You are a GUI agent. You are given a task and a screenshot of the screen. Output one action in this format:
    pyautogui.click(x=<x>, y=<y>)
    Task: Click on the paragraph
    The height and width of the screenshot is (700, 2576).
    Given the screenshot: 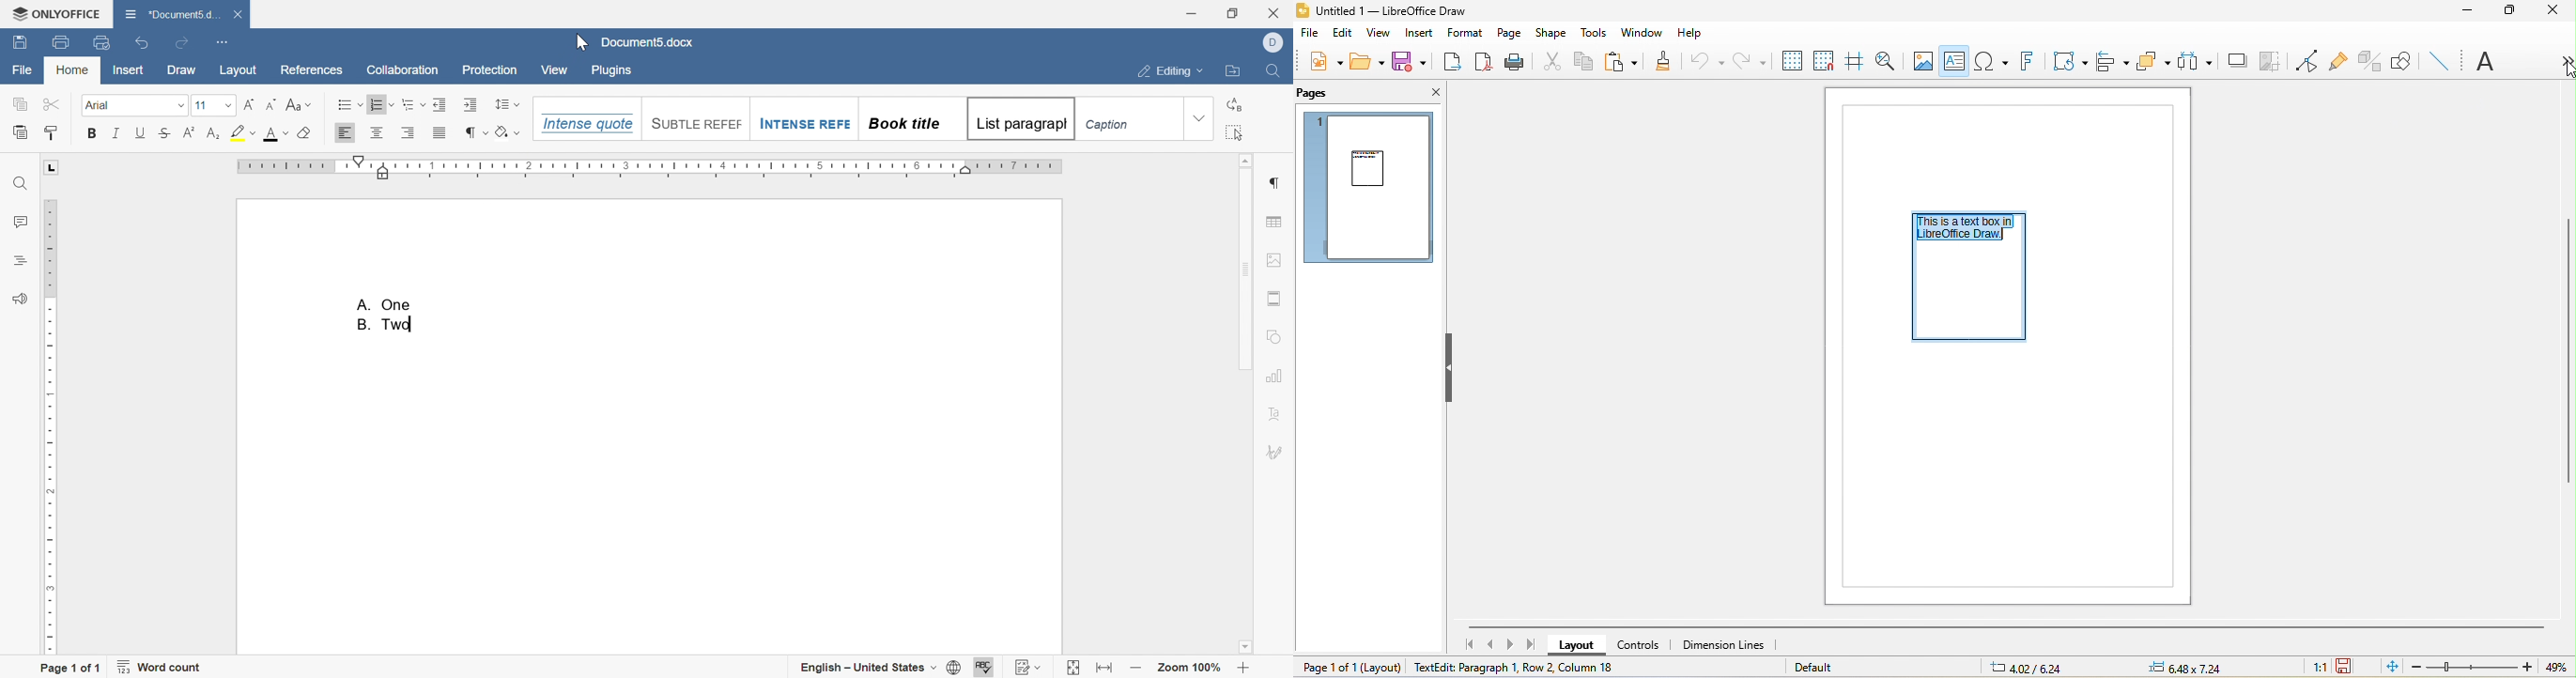 What is the action you would take?
    pyautogui.click(x=1273, y=183)
    